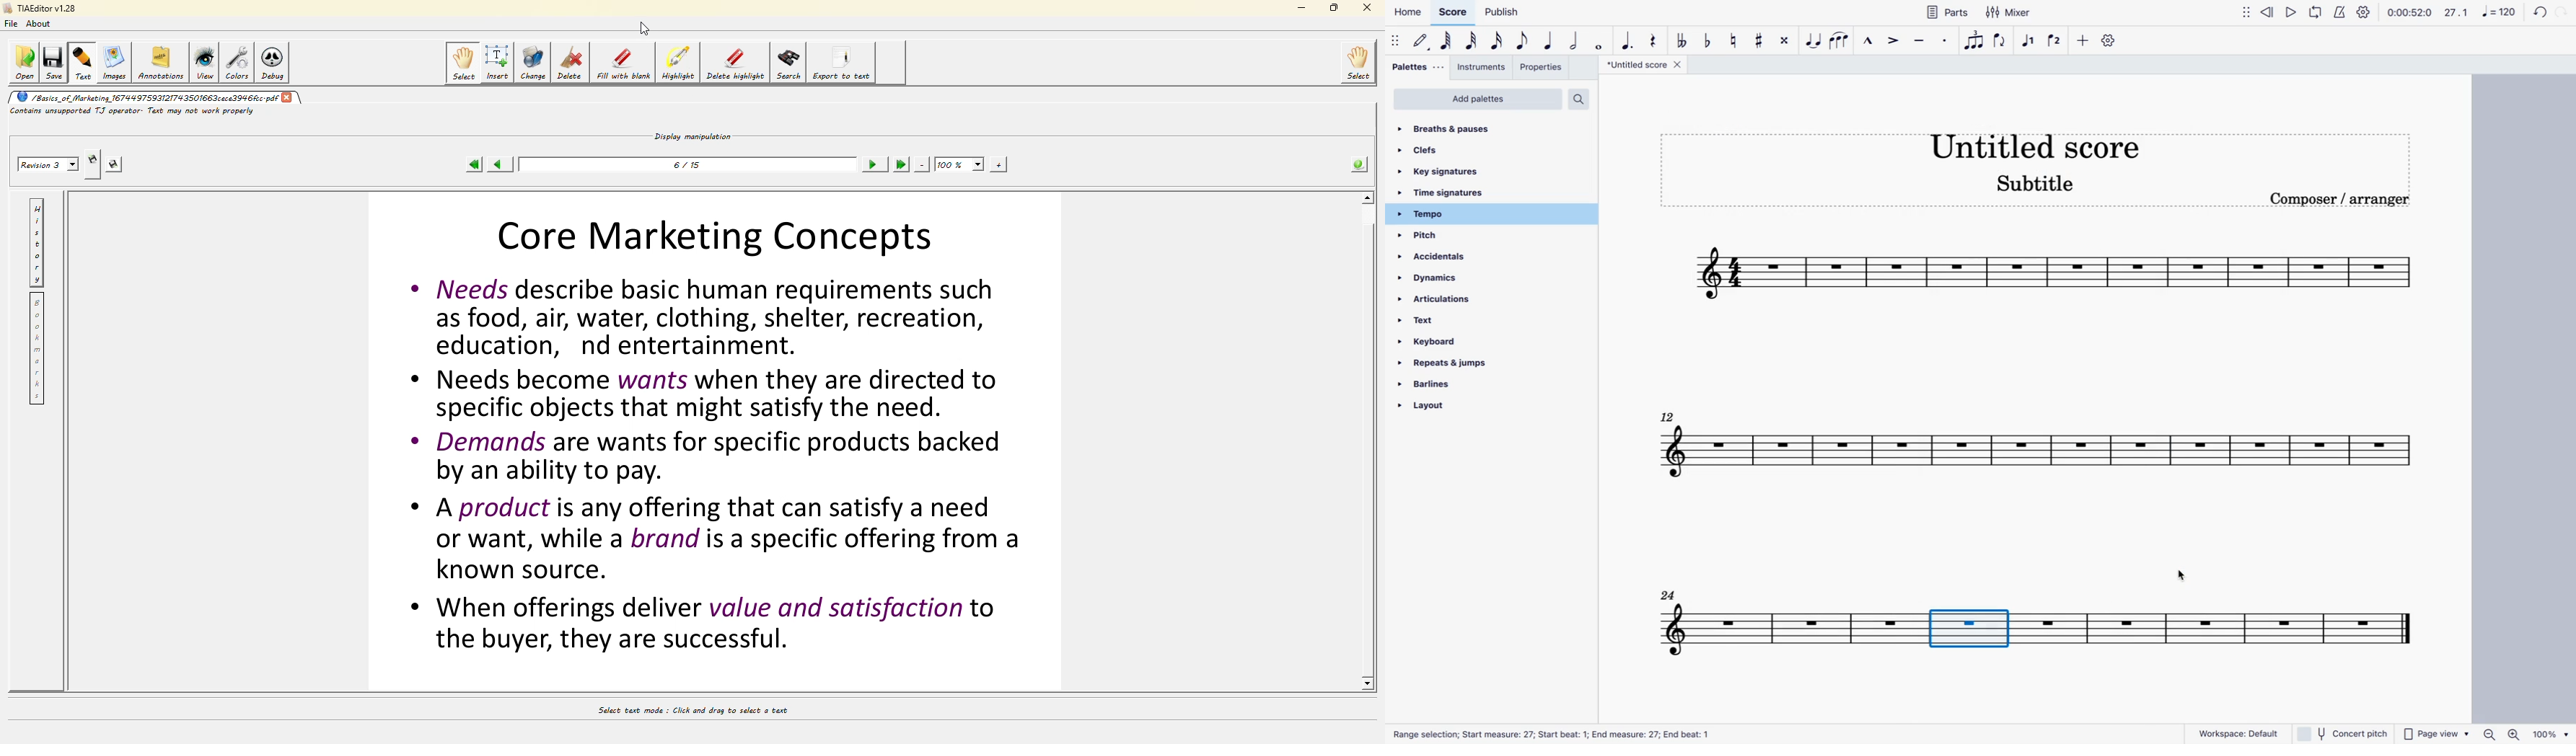 The height and width of the screenshot is (756, 2576). I want to click on text, so click(84, 63).